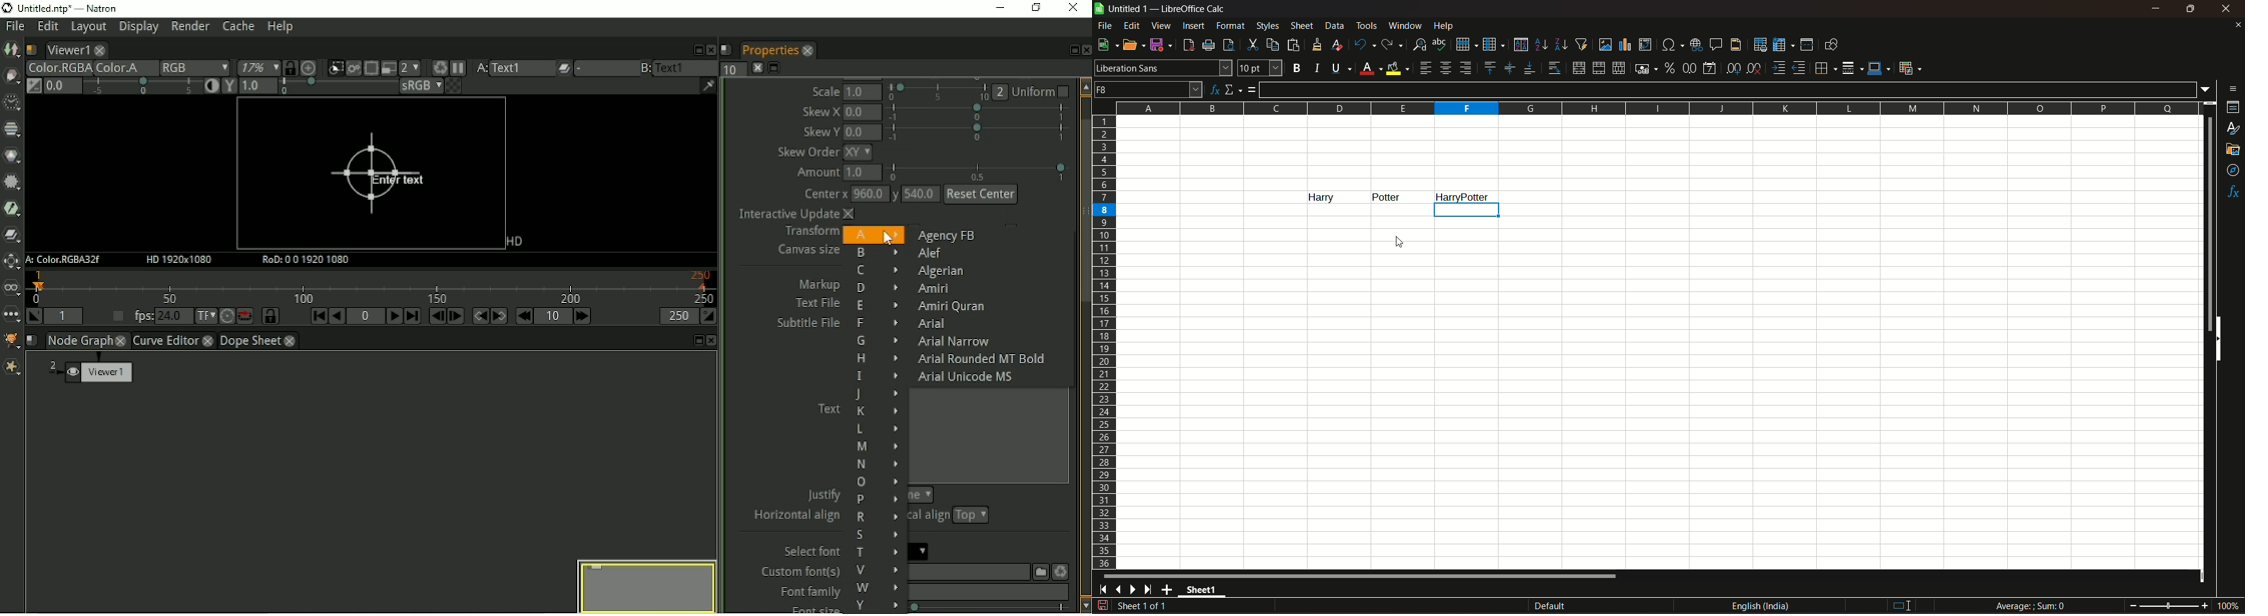 The width and height of the screenshot is (2268, 616). What do you see at coordinates (1392, 43) in the screenshot?
I see `redo` at bounding box center [1392, 43].